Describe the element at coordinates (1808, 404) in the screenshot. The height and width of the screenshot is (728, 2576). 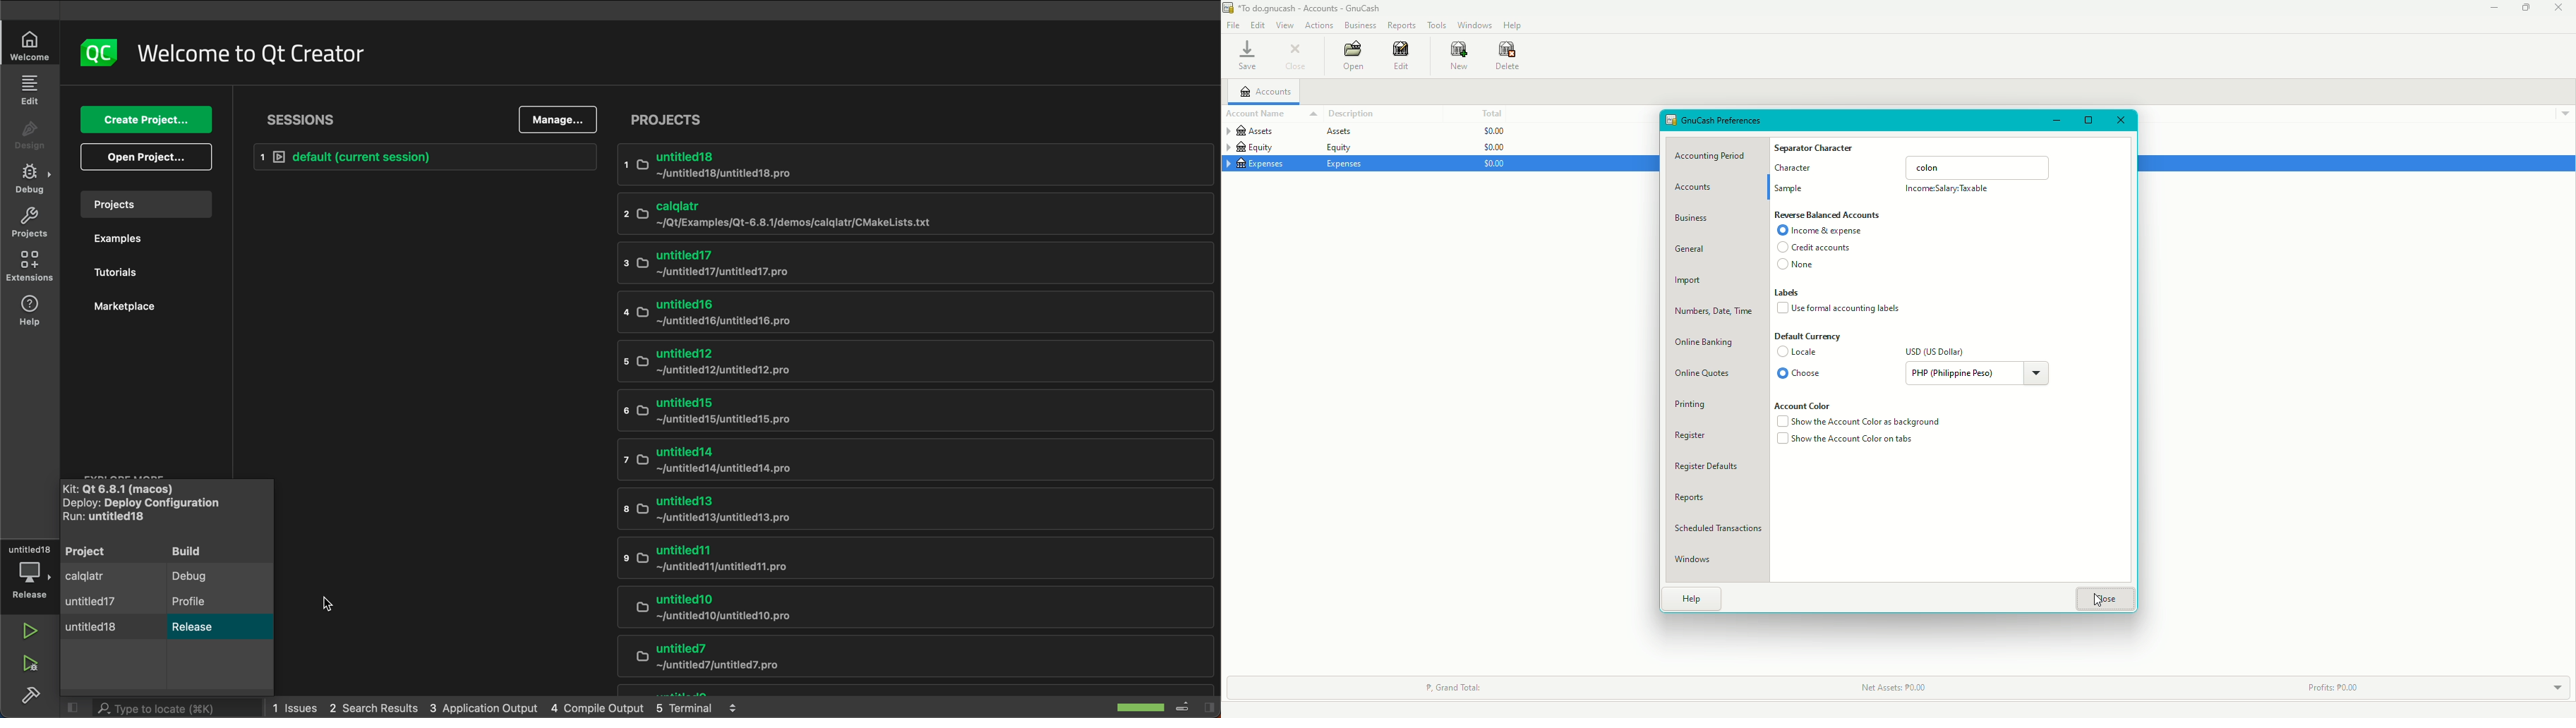
I see `Account Color` at that location.